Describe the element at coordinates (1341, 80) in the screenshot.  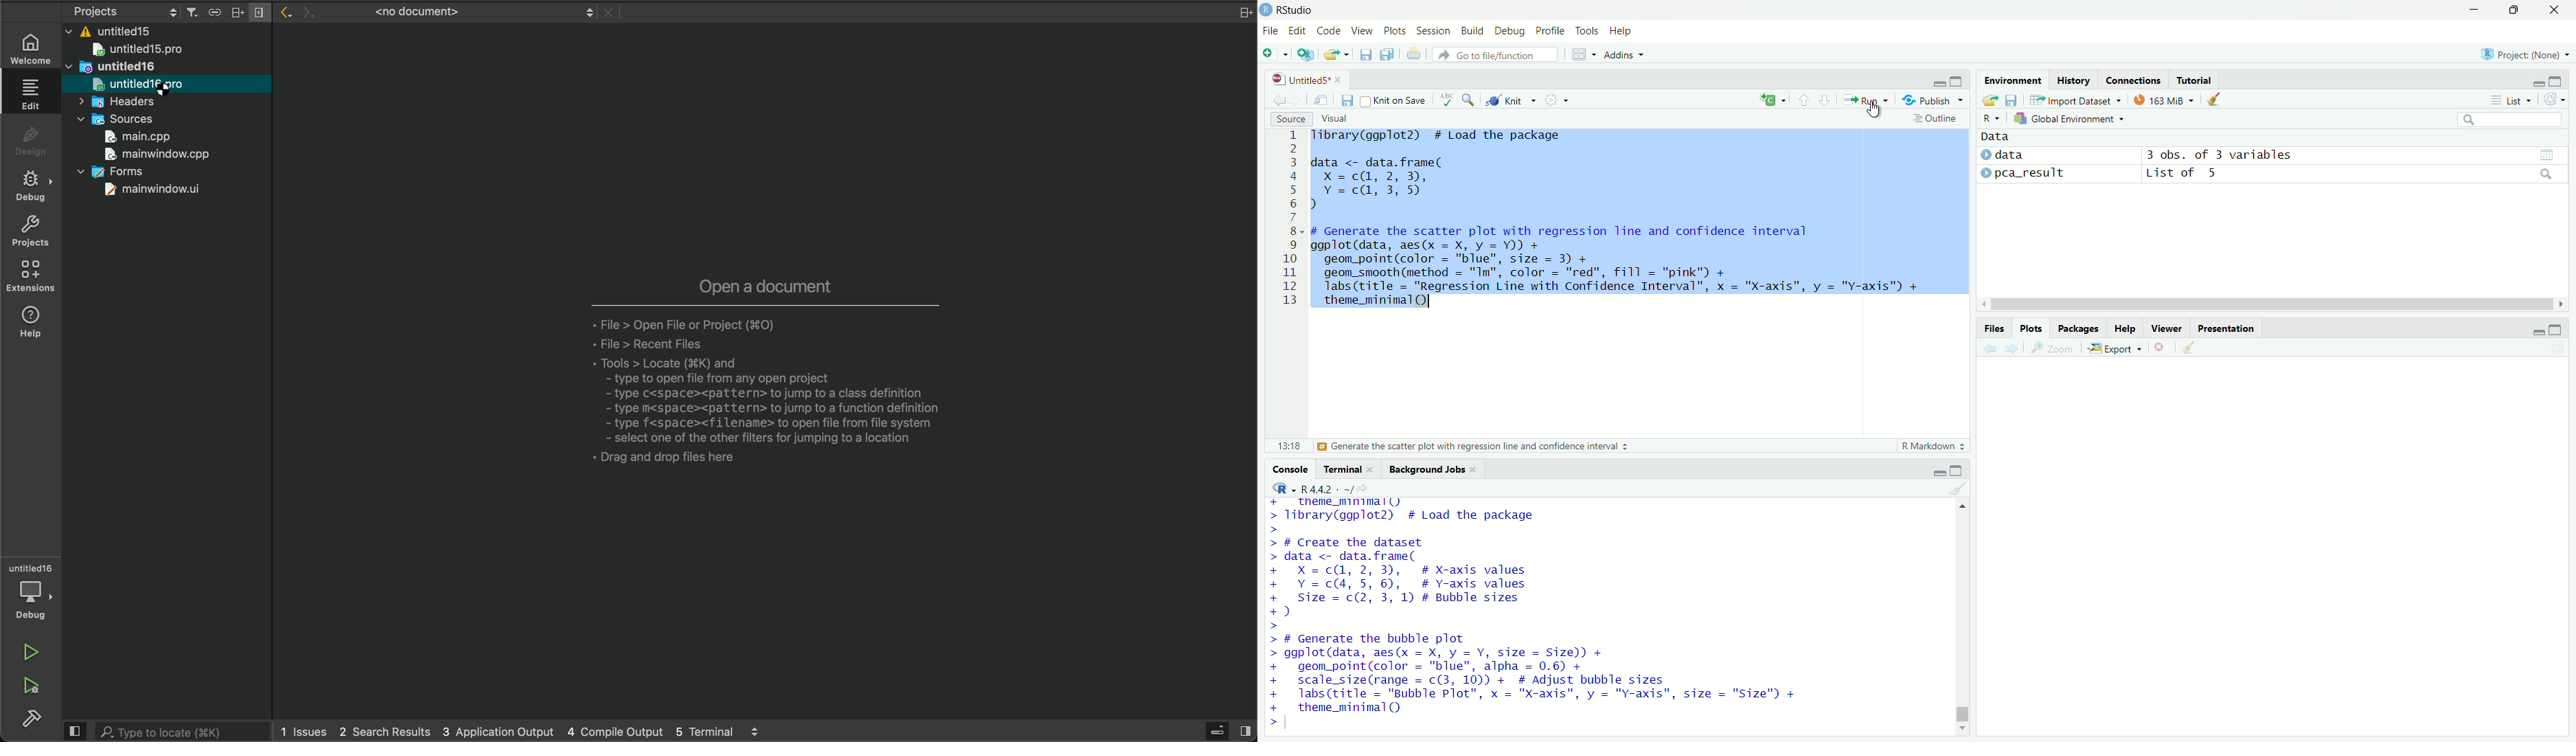
I see `close` at that location.